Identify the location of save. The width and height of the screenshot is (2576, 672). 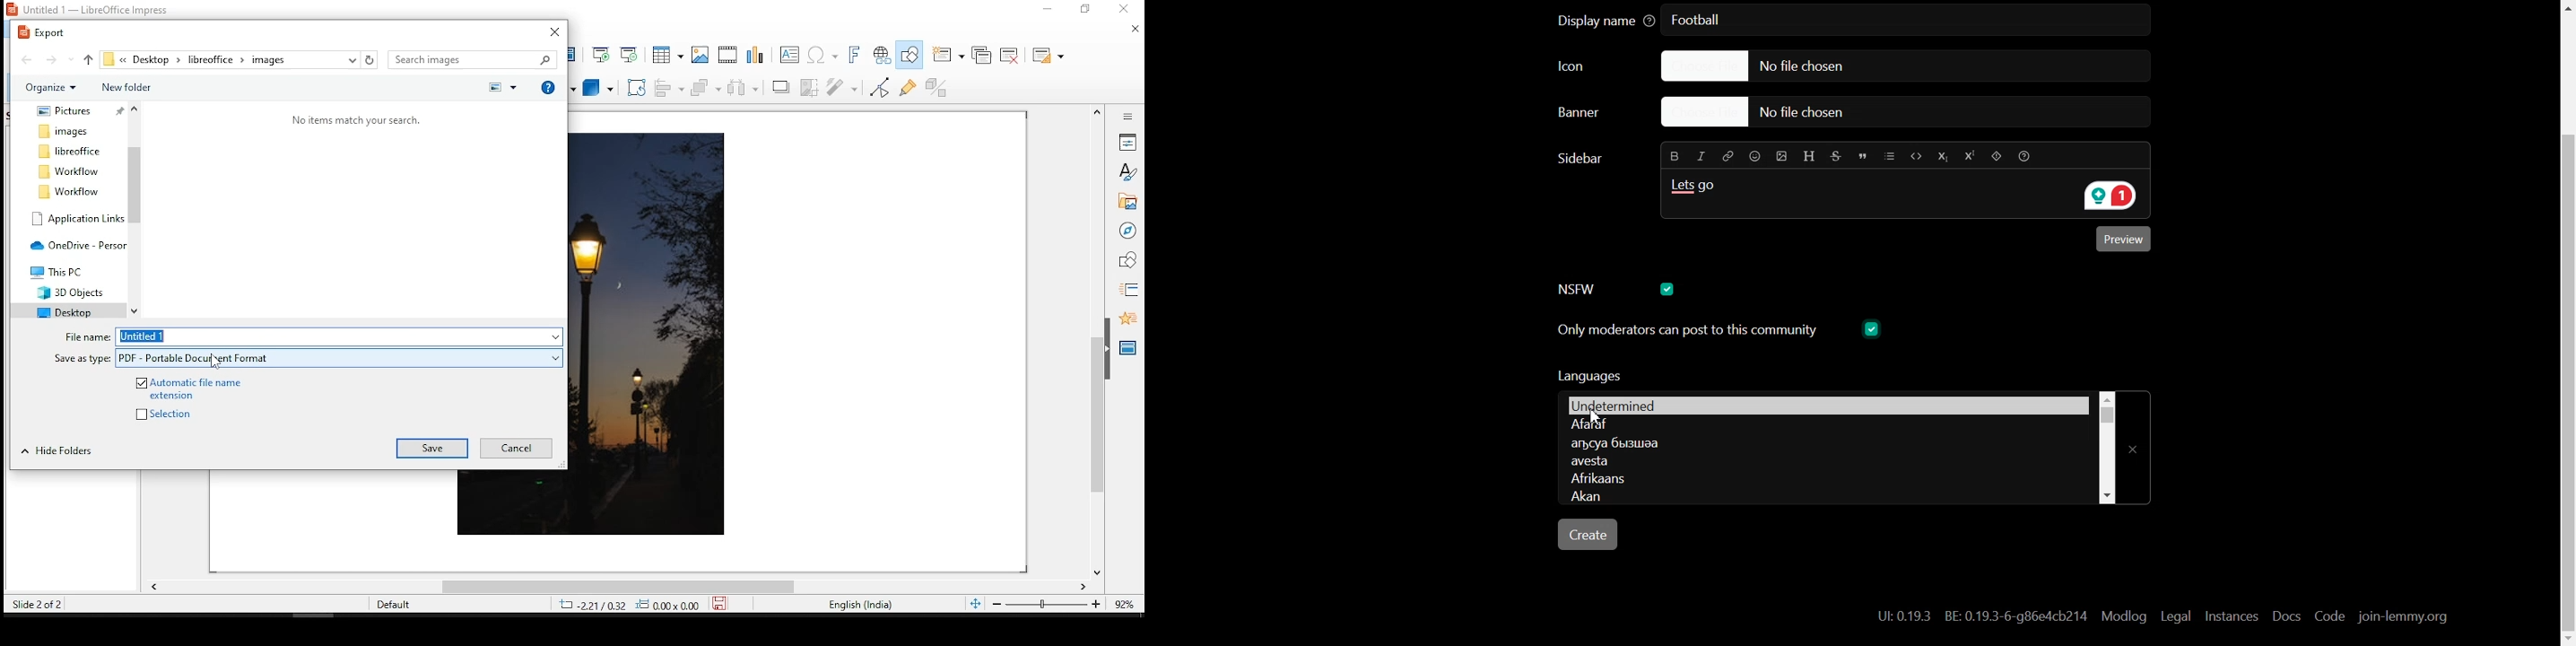
(433, 449).